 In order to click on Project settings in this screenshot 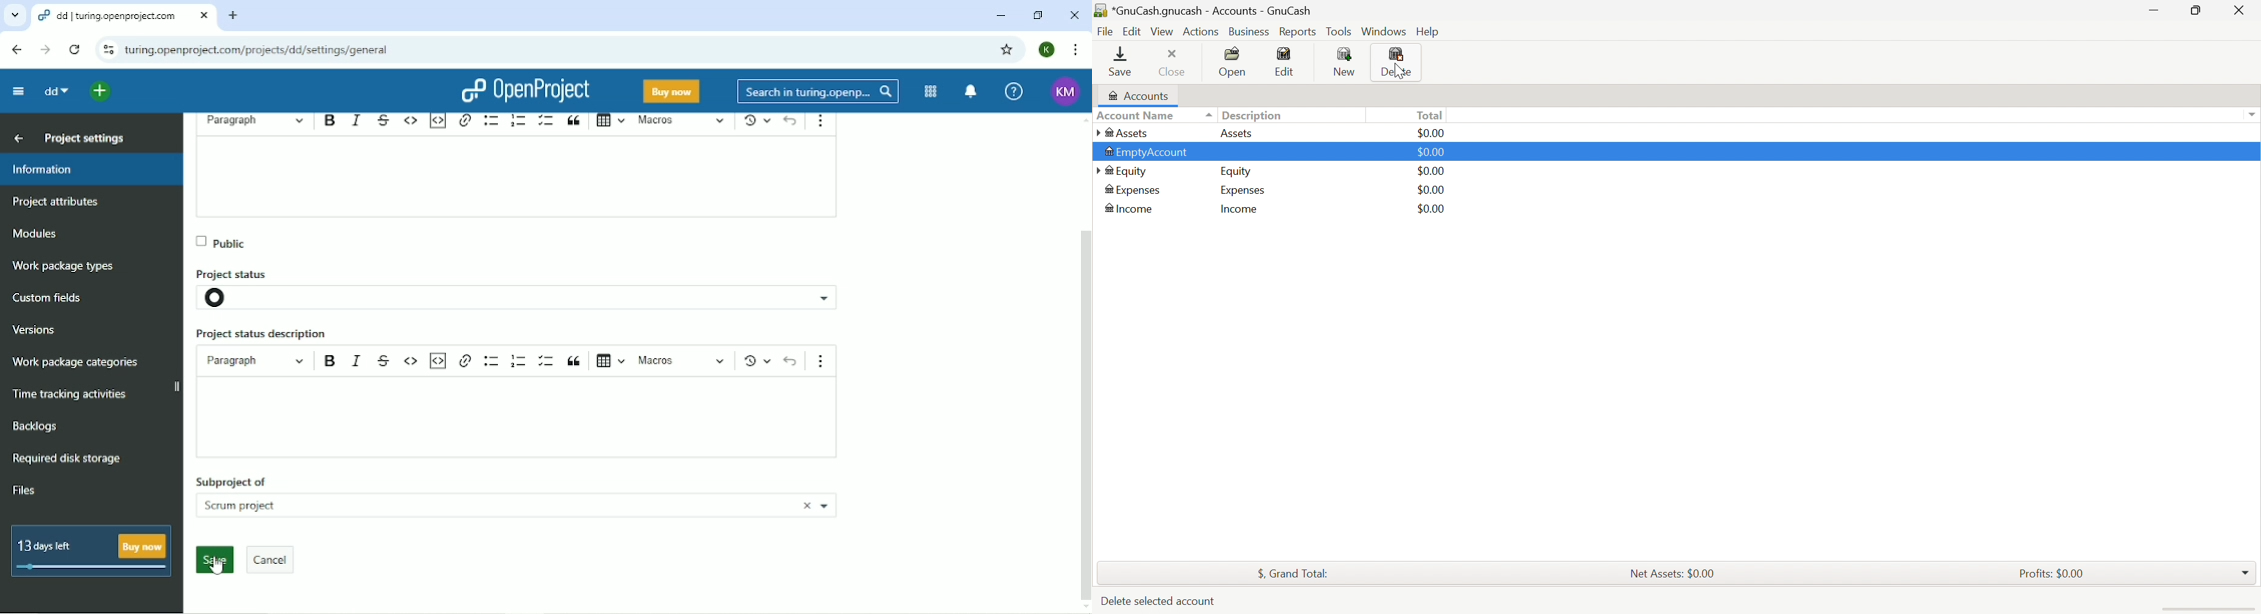, I will do `click(83, 137)`.